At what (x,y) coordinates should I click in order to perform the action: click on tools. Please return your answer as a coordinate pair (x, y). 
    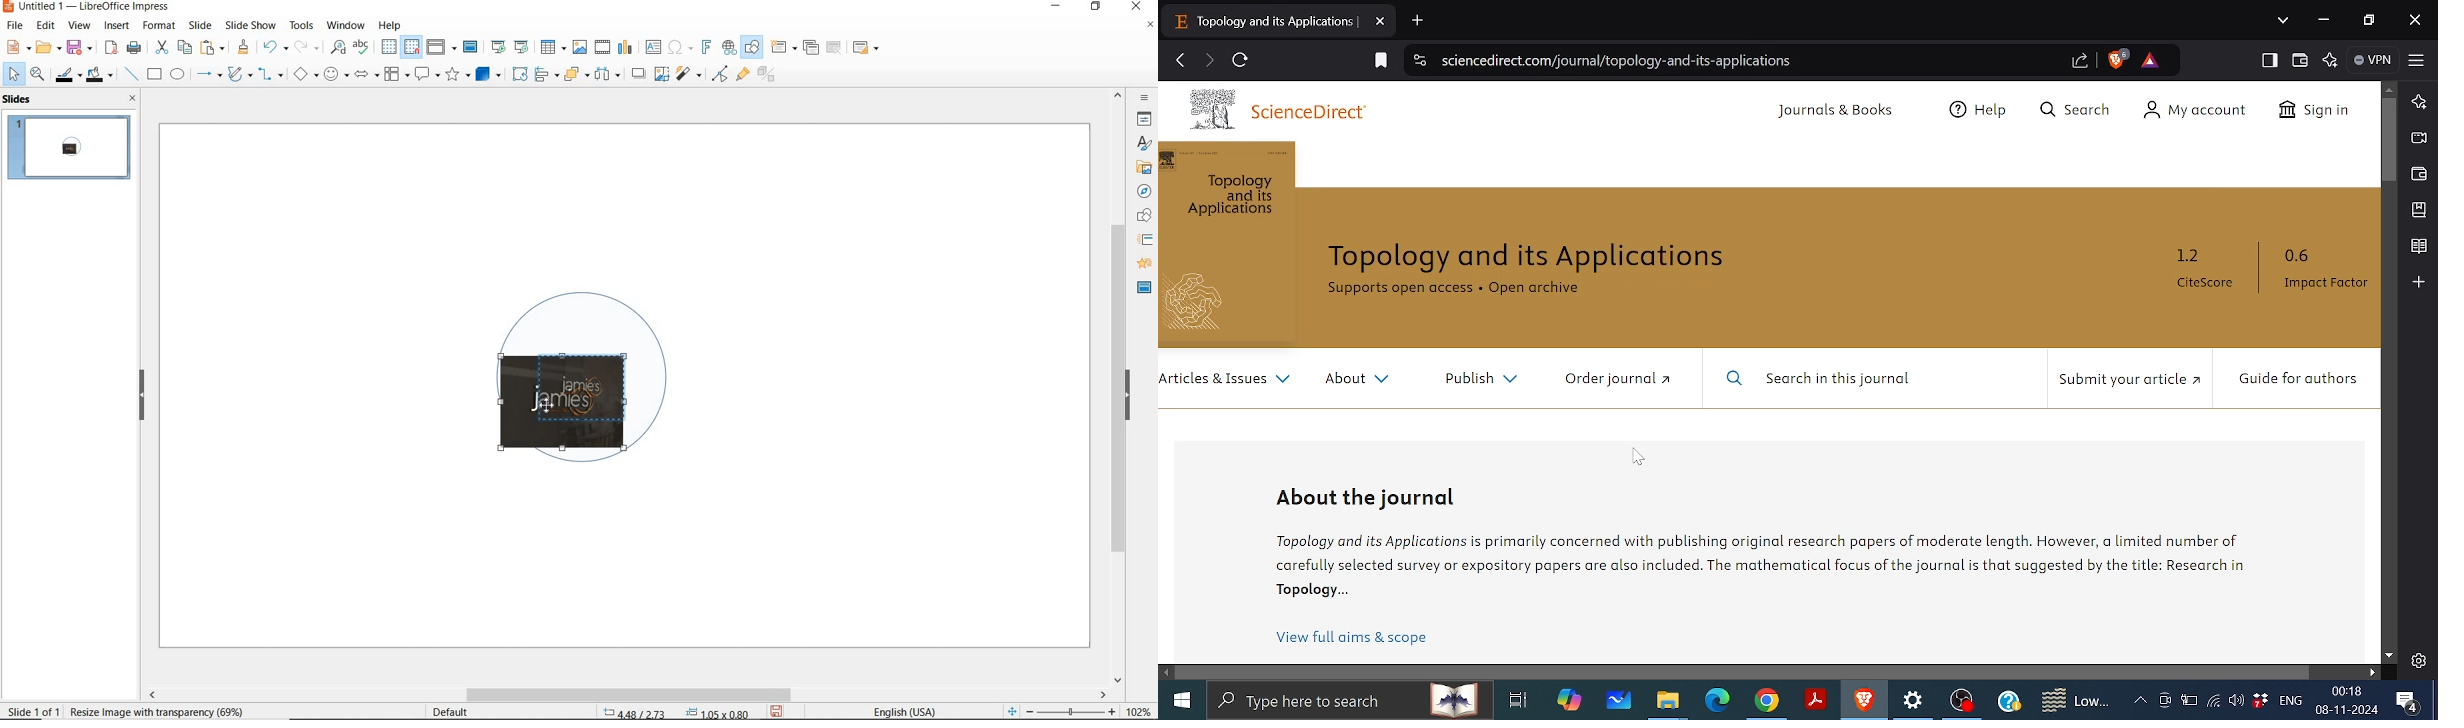
    Looking at the image, I should click on (301, 25).